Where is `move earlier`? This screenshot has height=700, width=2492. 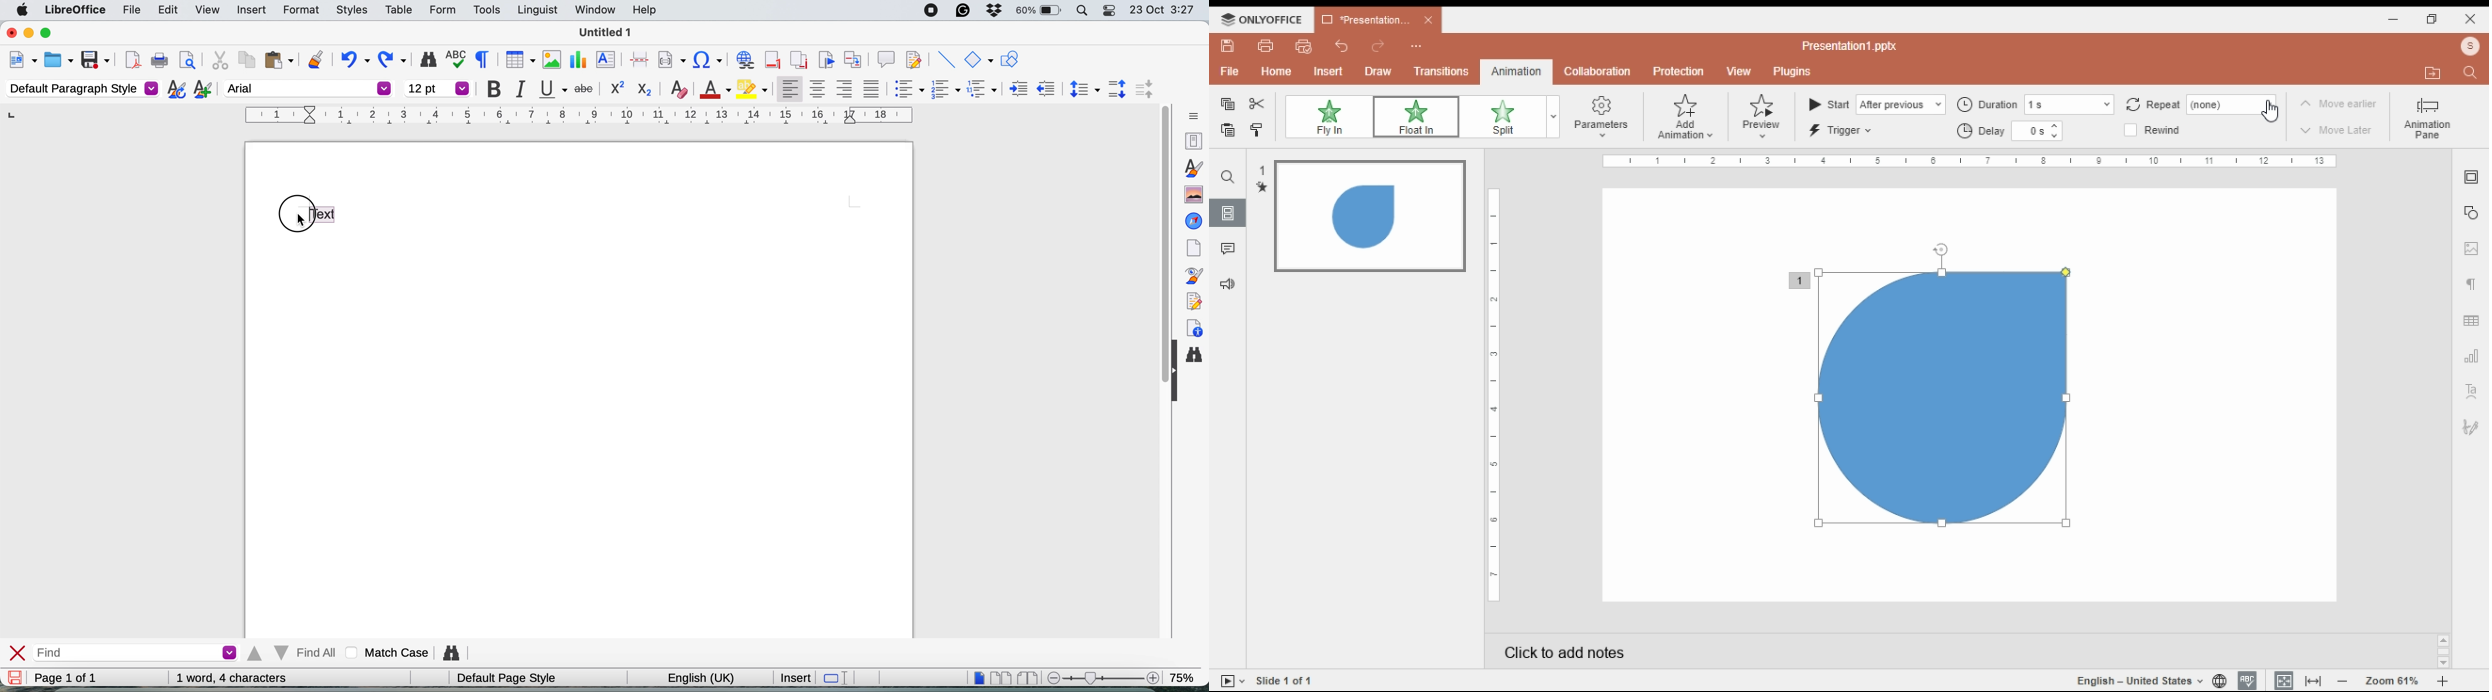
move earlier is located at coordinates (2337, 105).